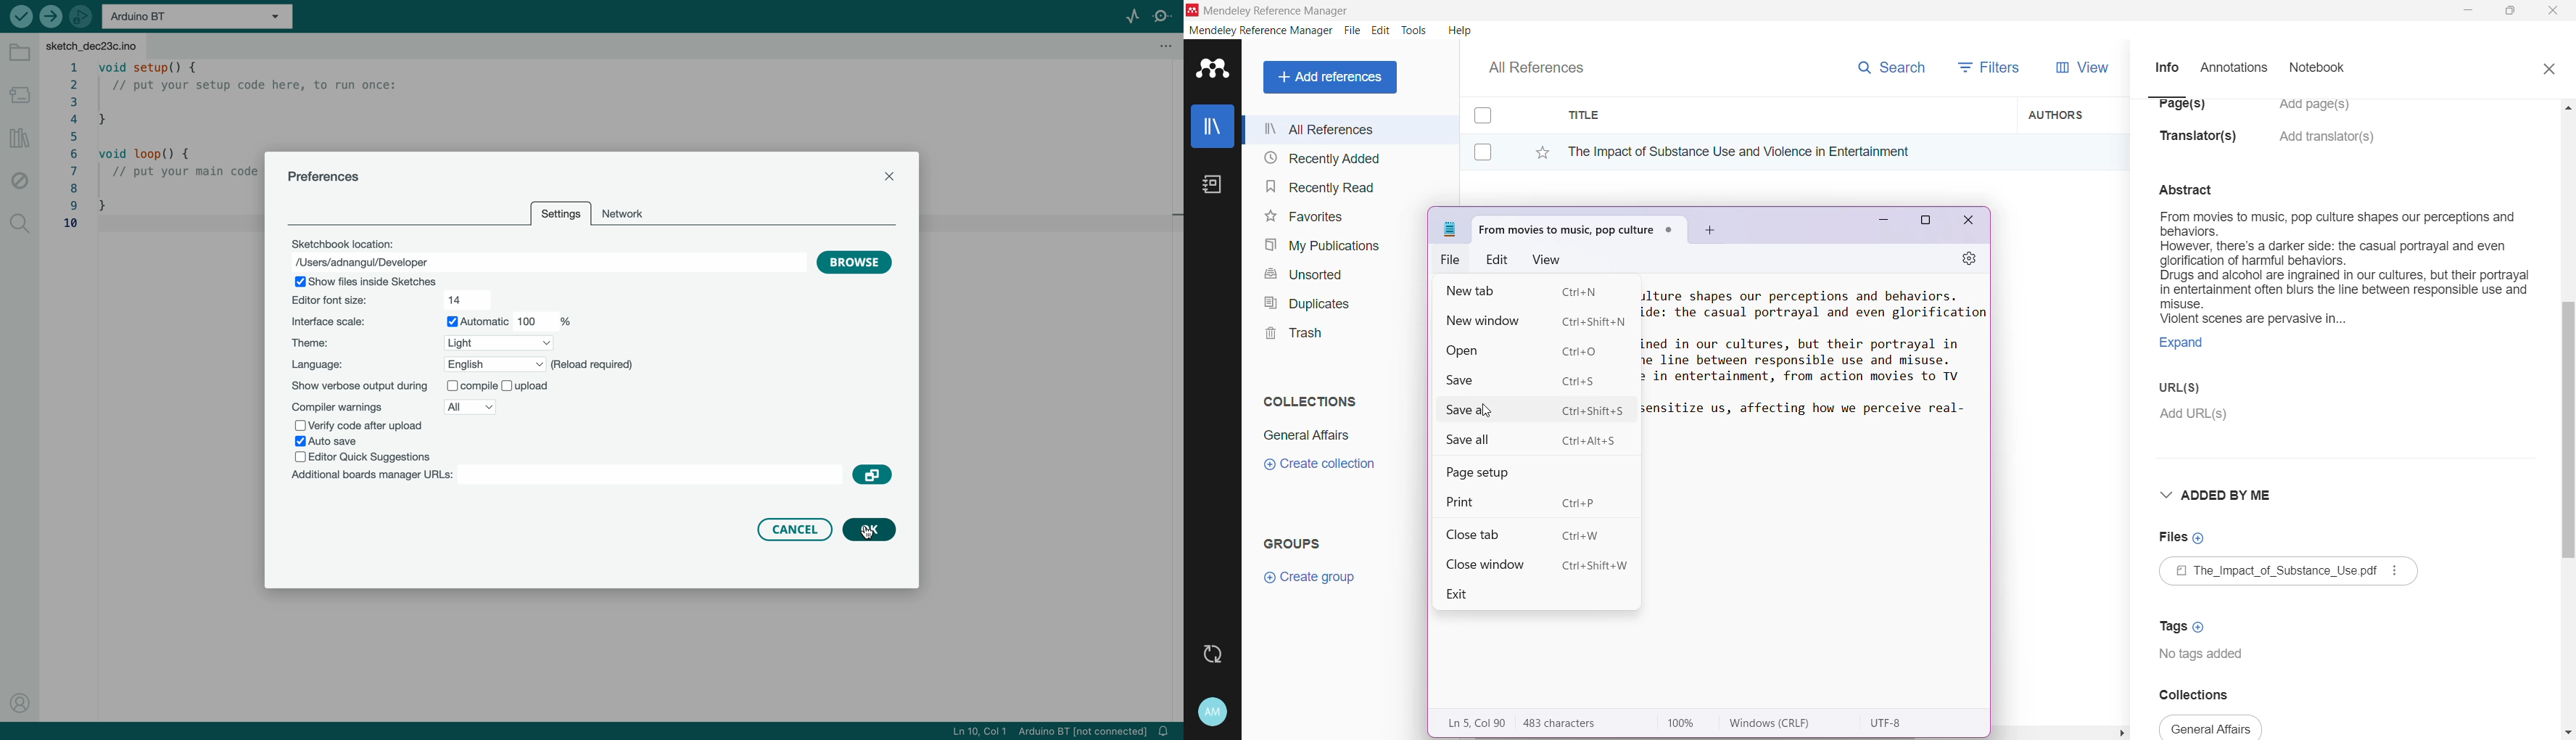 The image size is (2576, 756). I want to click on compiler, so click(399, 407).